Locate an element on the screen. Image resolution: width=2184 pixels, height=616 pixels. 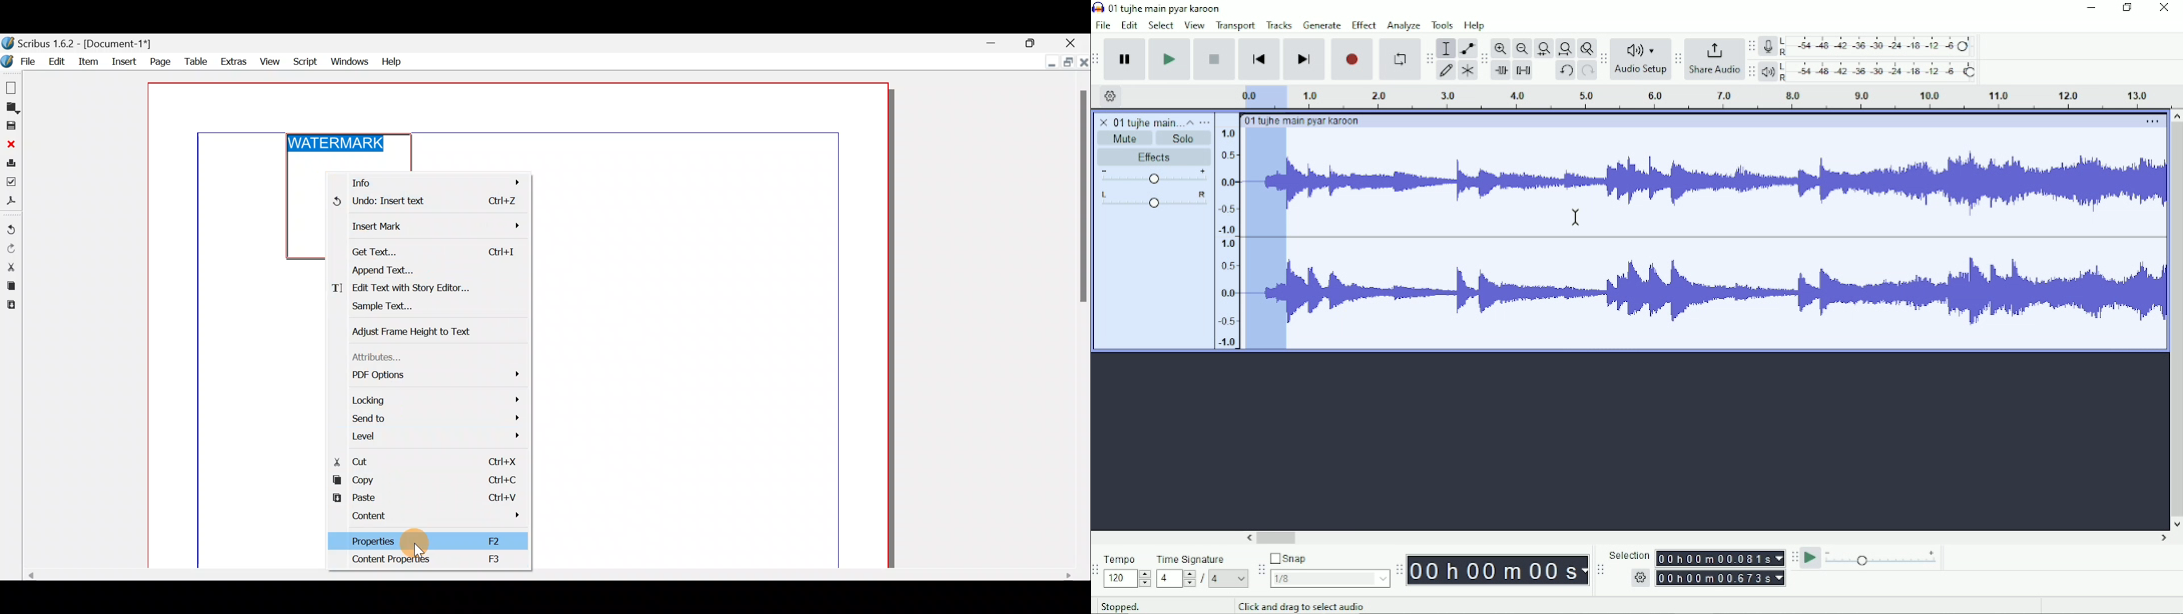
Preflight verifier is located at coordinates (11, 185).